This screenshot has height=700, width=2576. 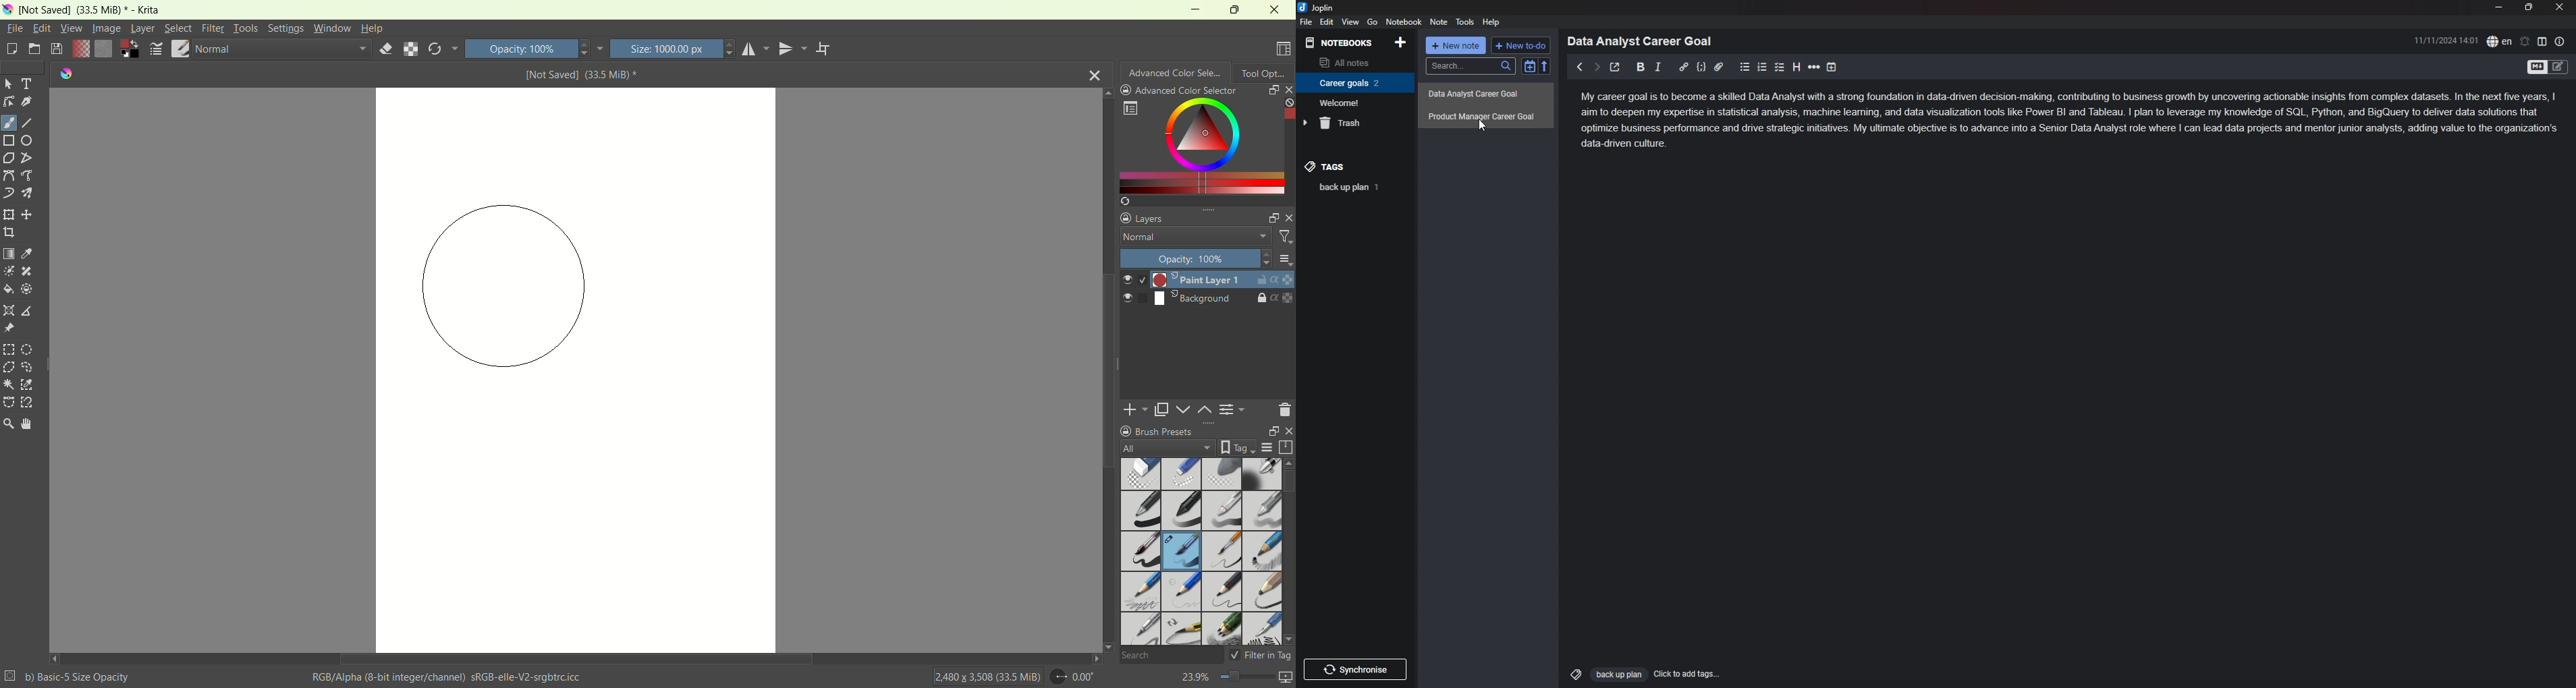 What do you see at coordinates (1236, 679) in the screenshot?
I see `23.9%` at bounding box center [1236, 679].